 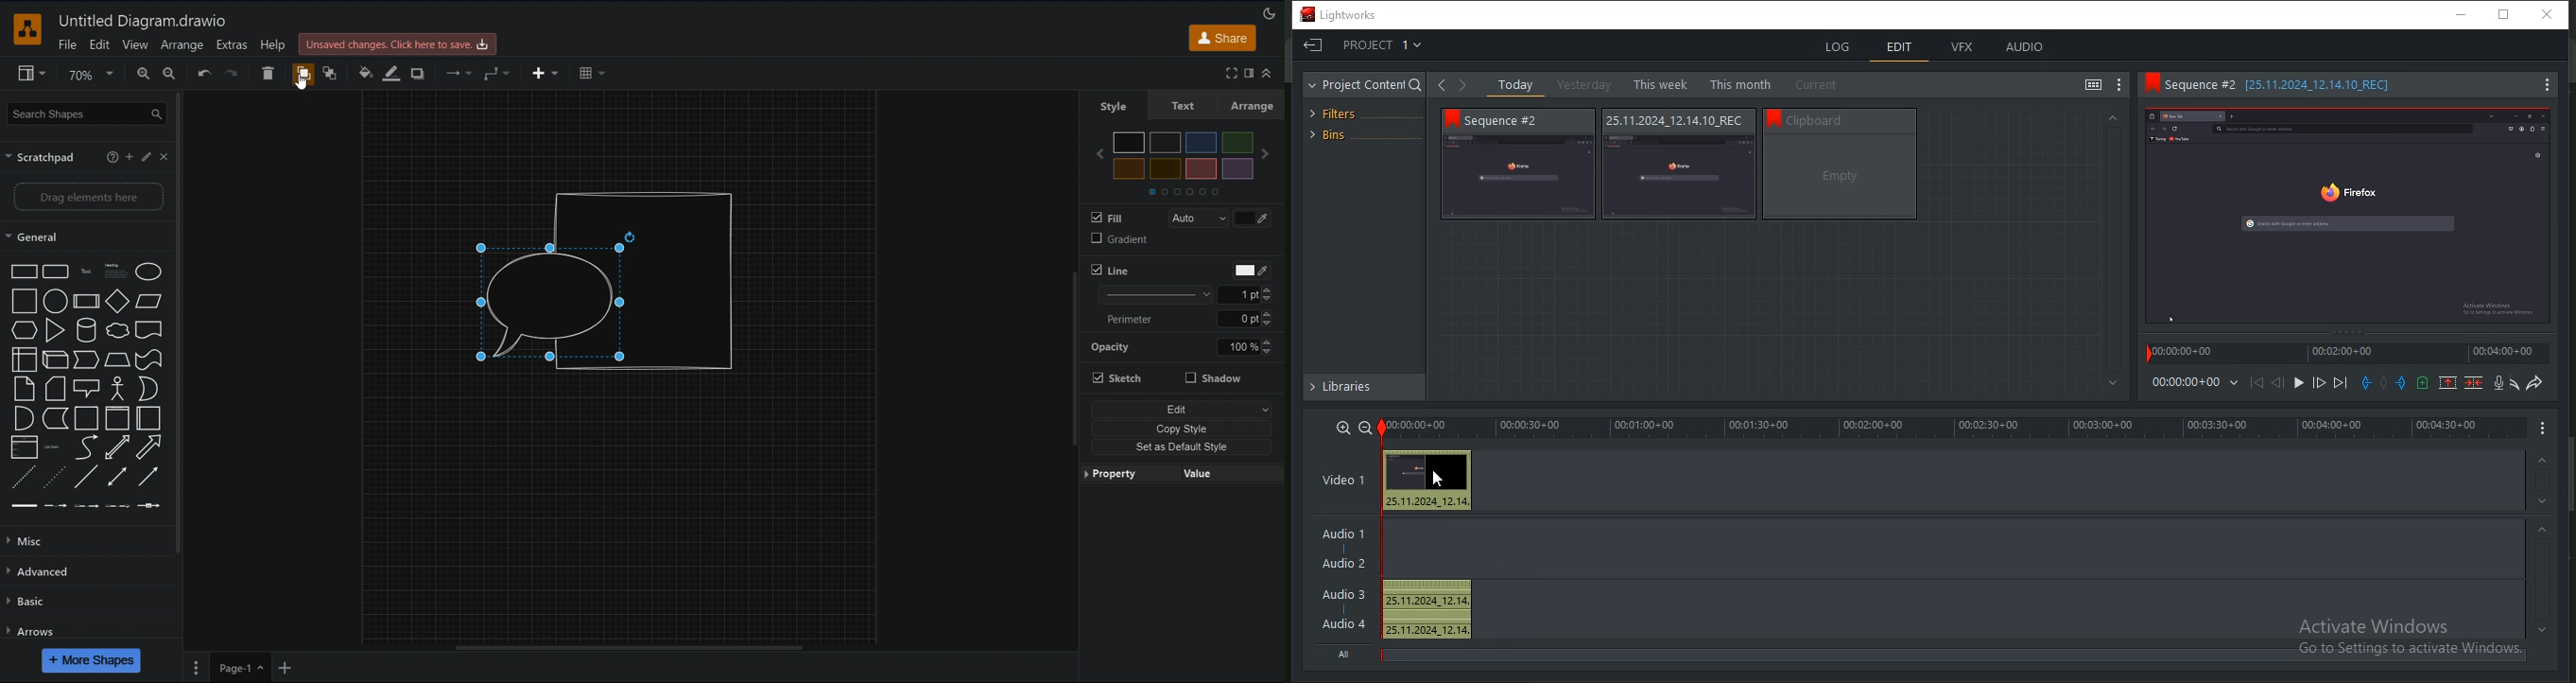 I want to click on Nudge one frame forward, so click(x=2319, y=383).